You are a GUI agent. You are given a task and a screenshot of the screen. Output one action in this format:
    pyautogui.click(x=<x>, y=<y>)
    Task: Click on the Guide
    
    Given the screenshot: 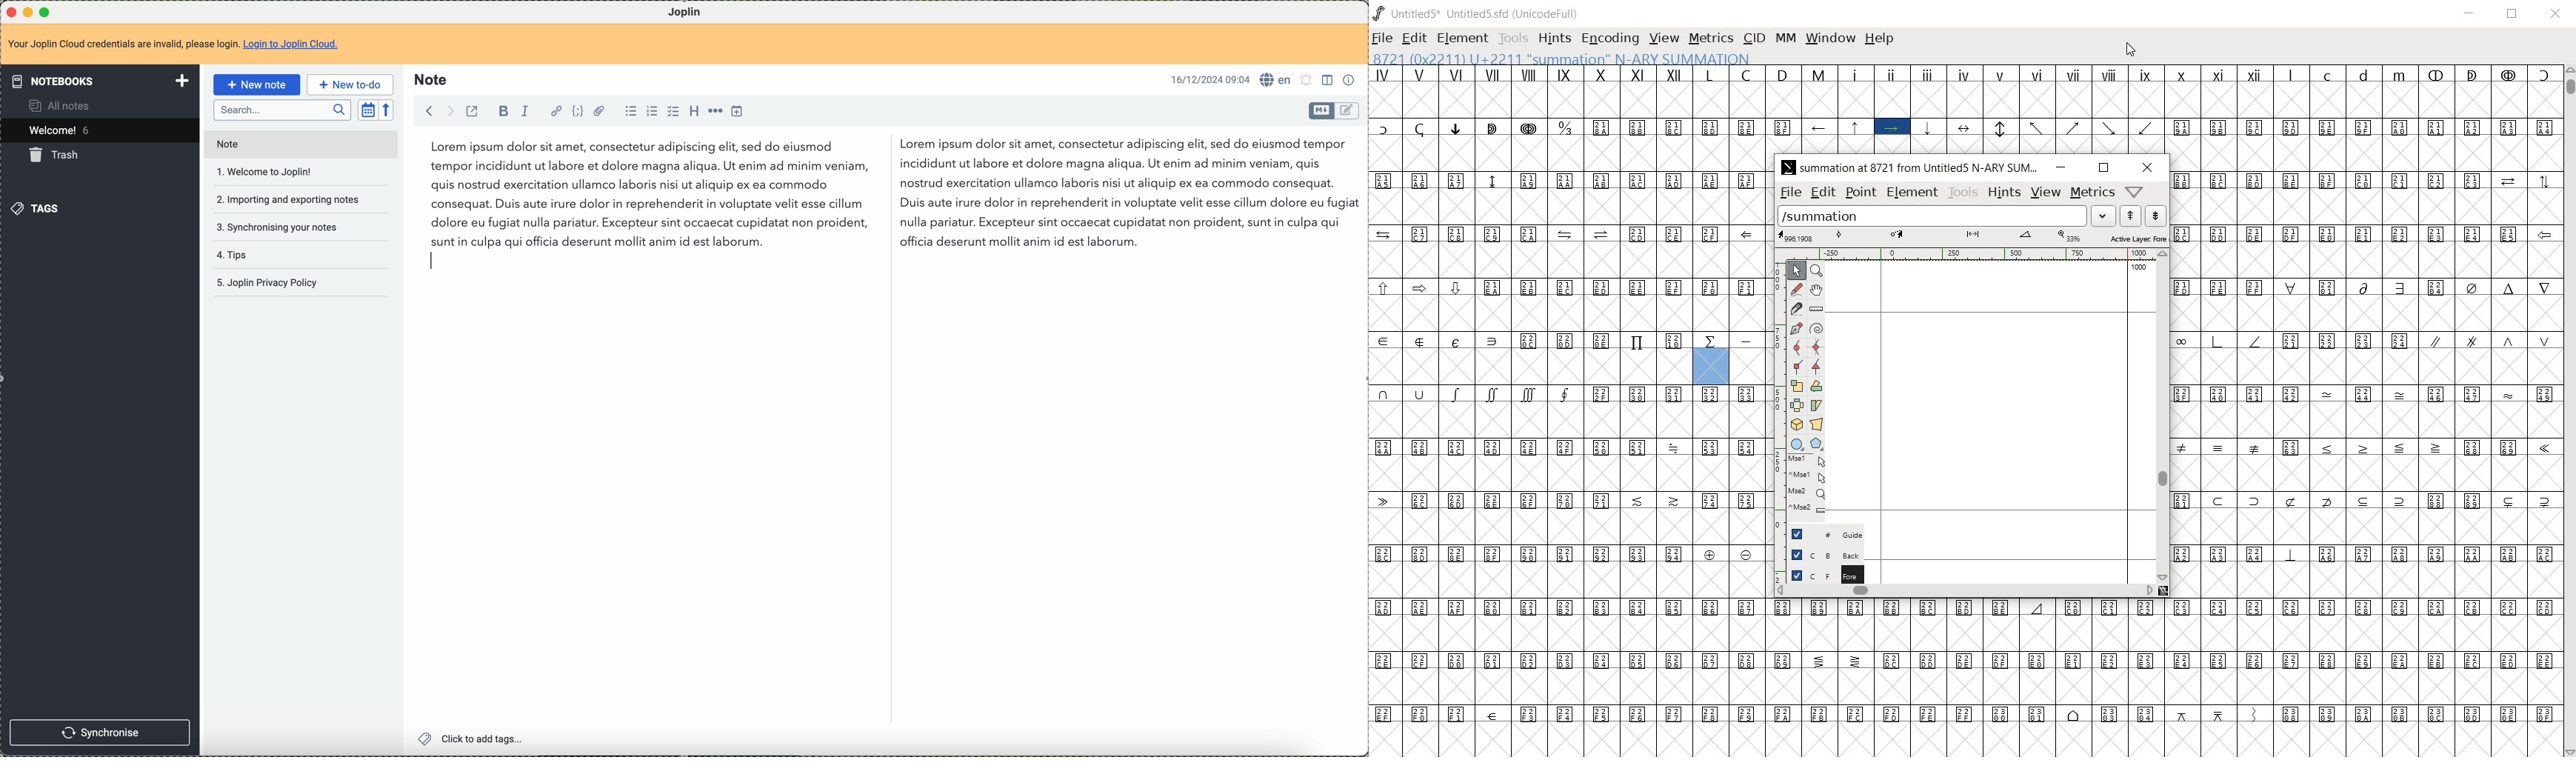 What is the action you would take?
    pyautogui.click(x=1824, y=532)
    